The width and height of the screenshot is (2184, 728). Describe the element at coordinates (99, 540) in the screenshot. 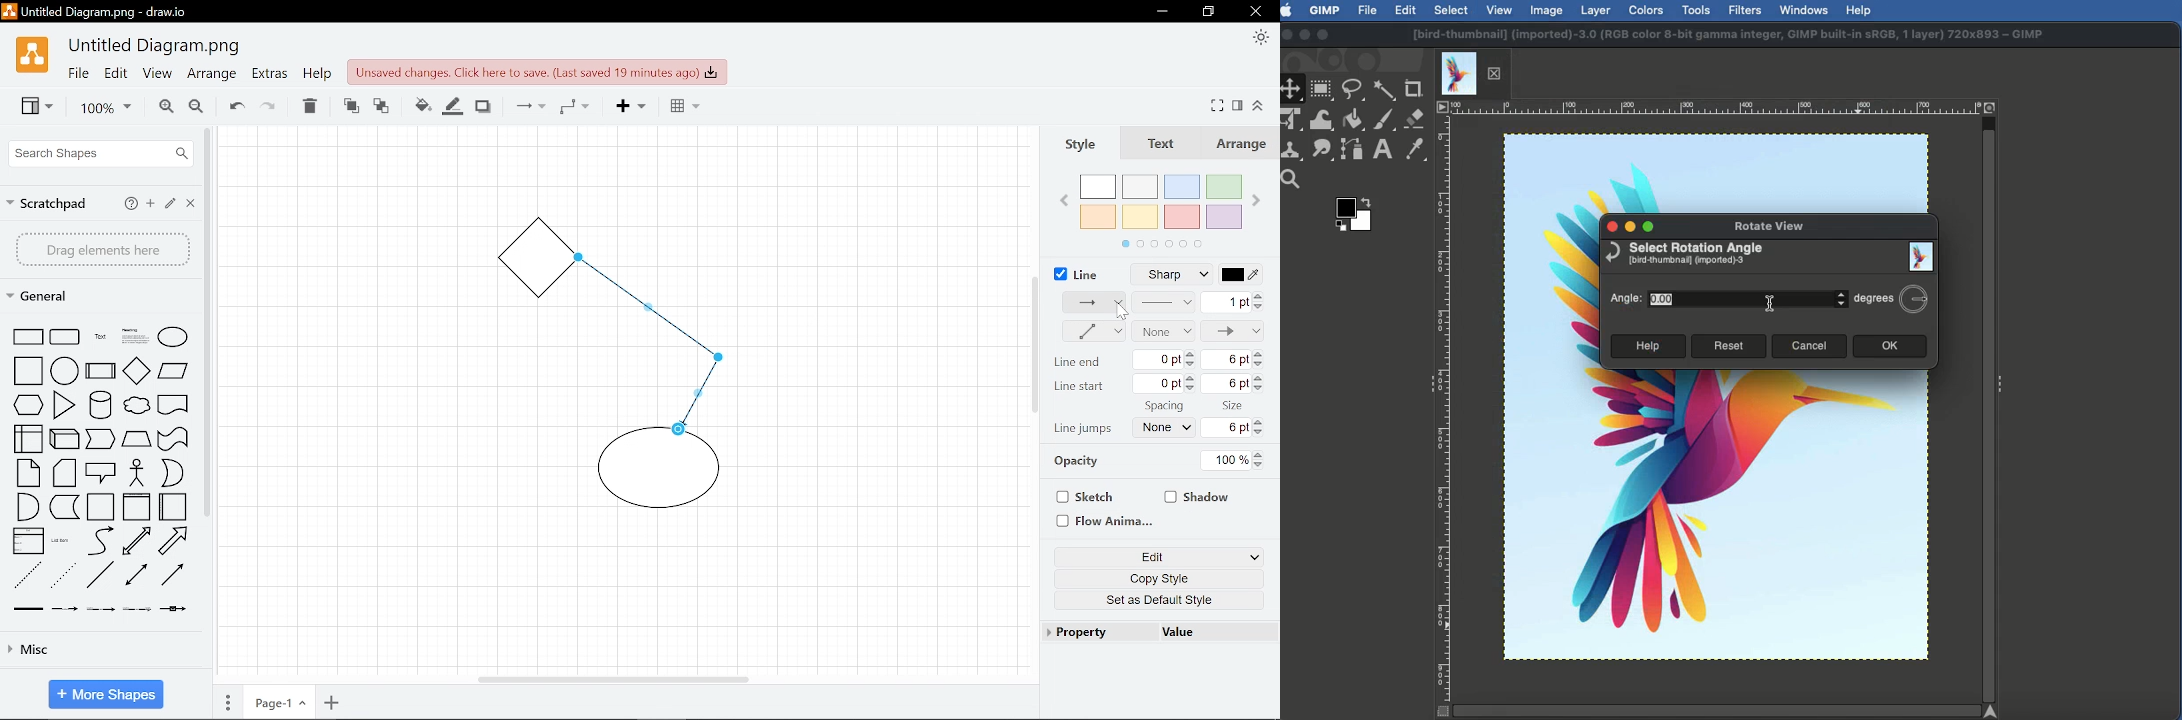

I see `shape` at that location.